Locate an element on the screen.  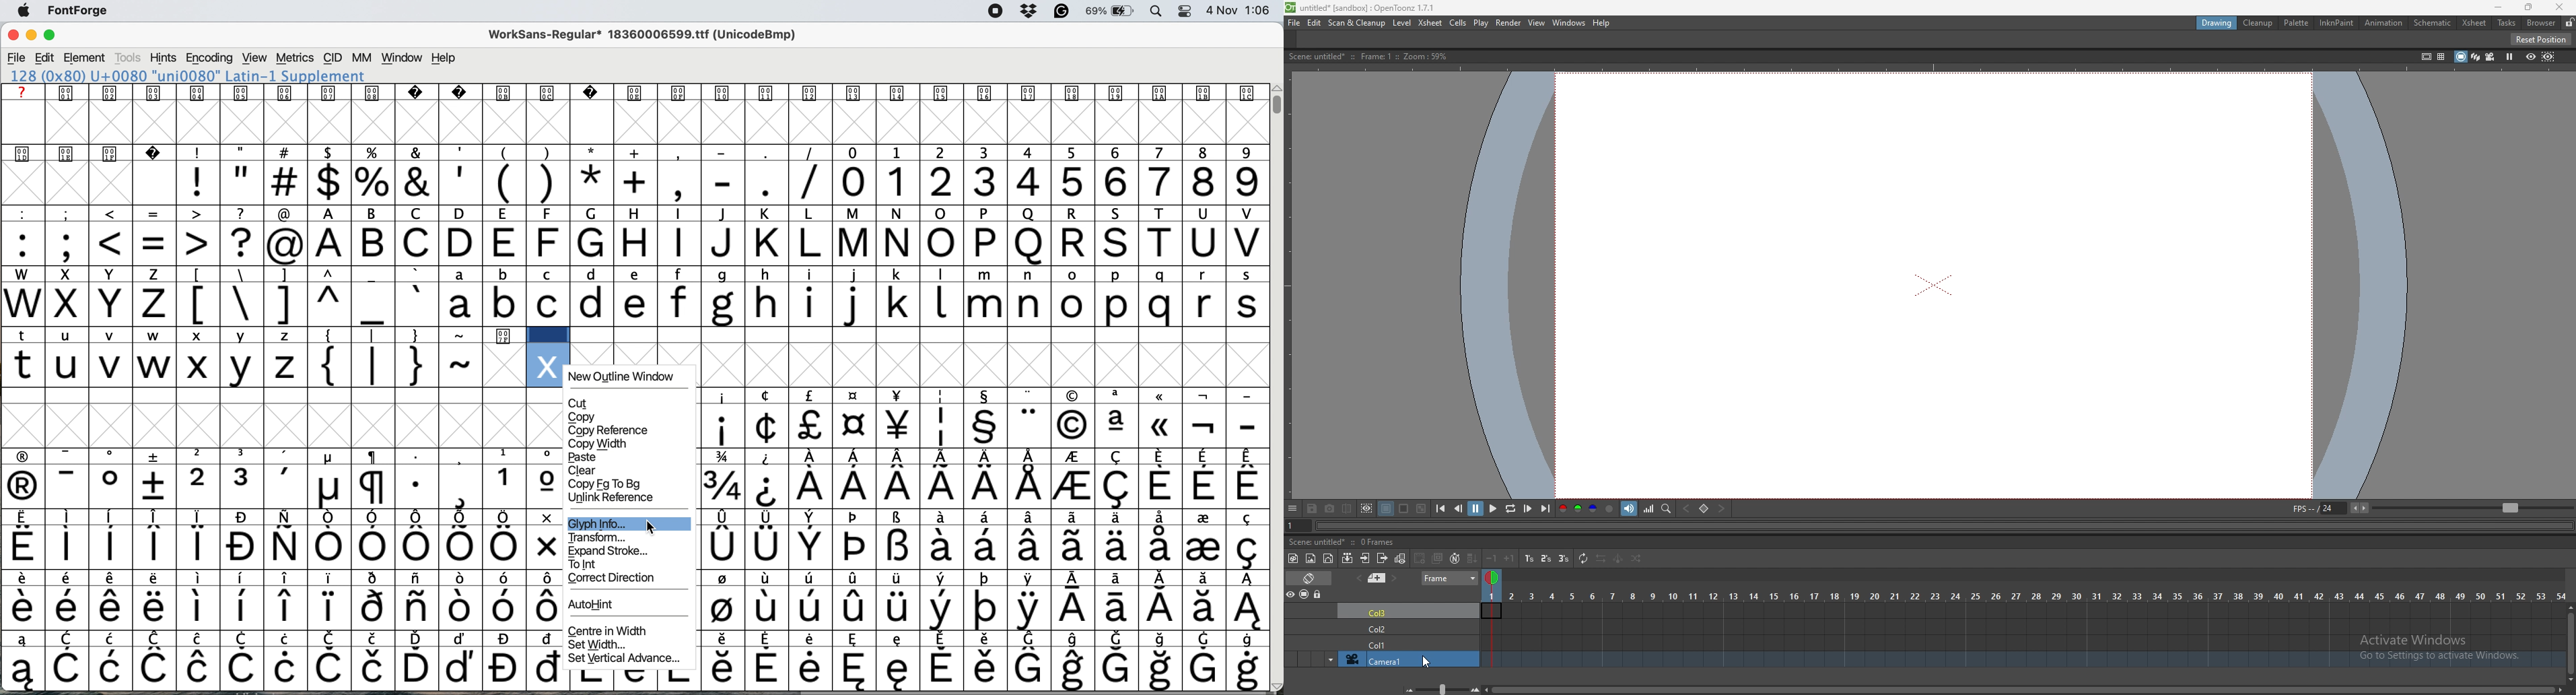
first frame is located at coordinates (1441, 508).